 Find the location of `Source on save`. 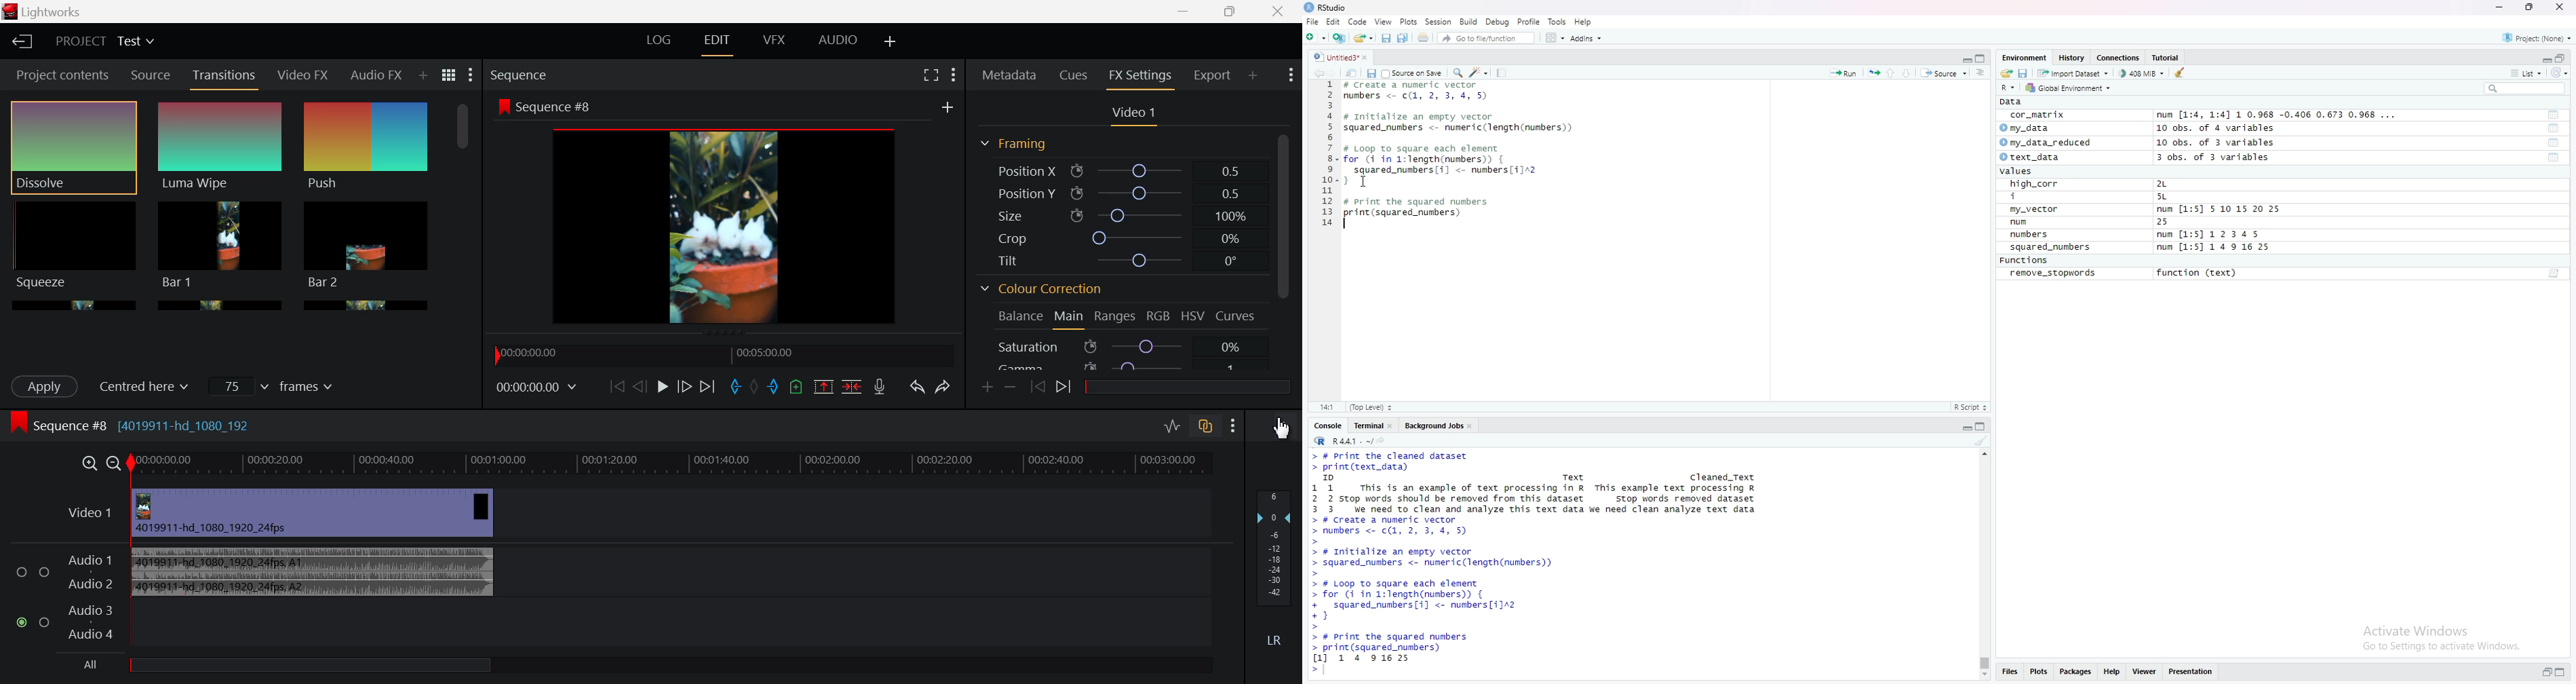

Source on save is located at coordinates (1413, 72).